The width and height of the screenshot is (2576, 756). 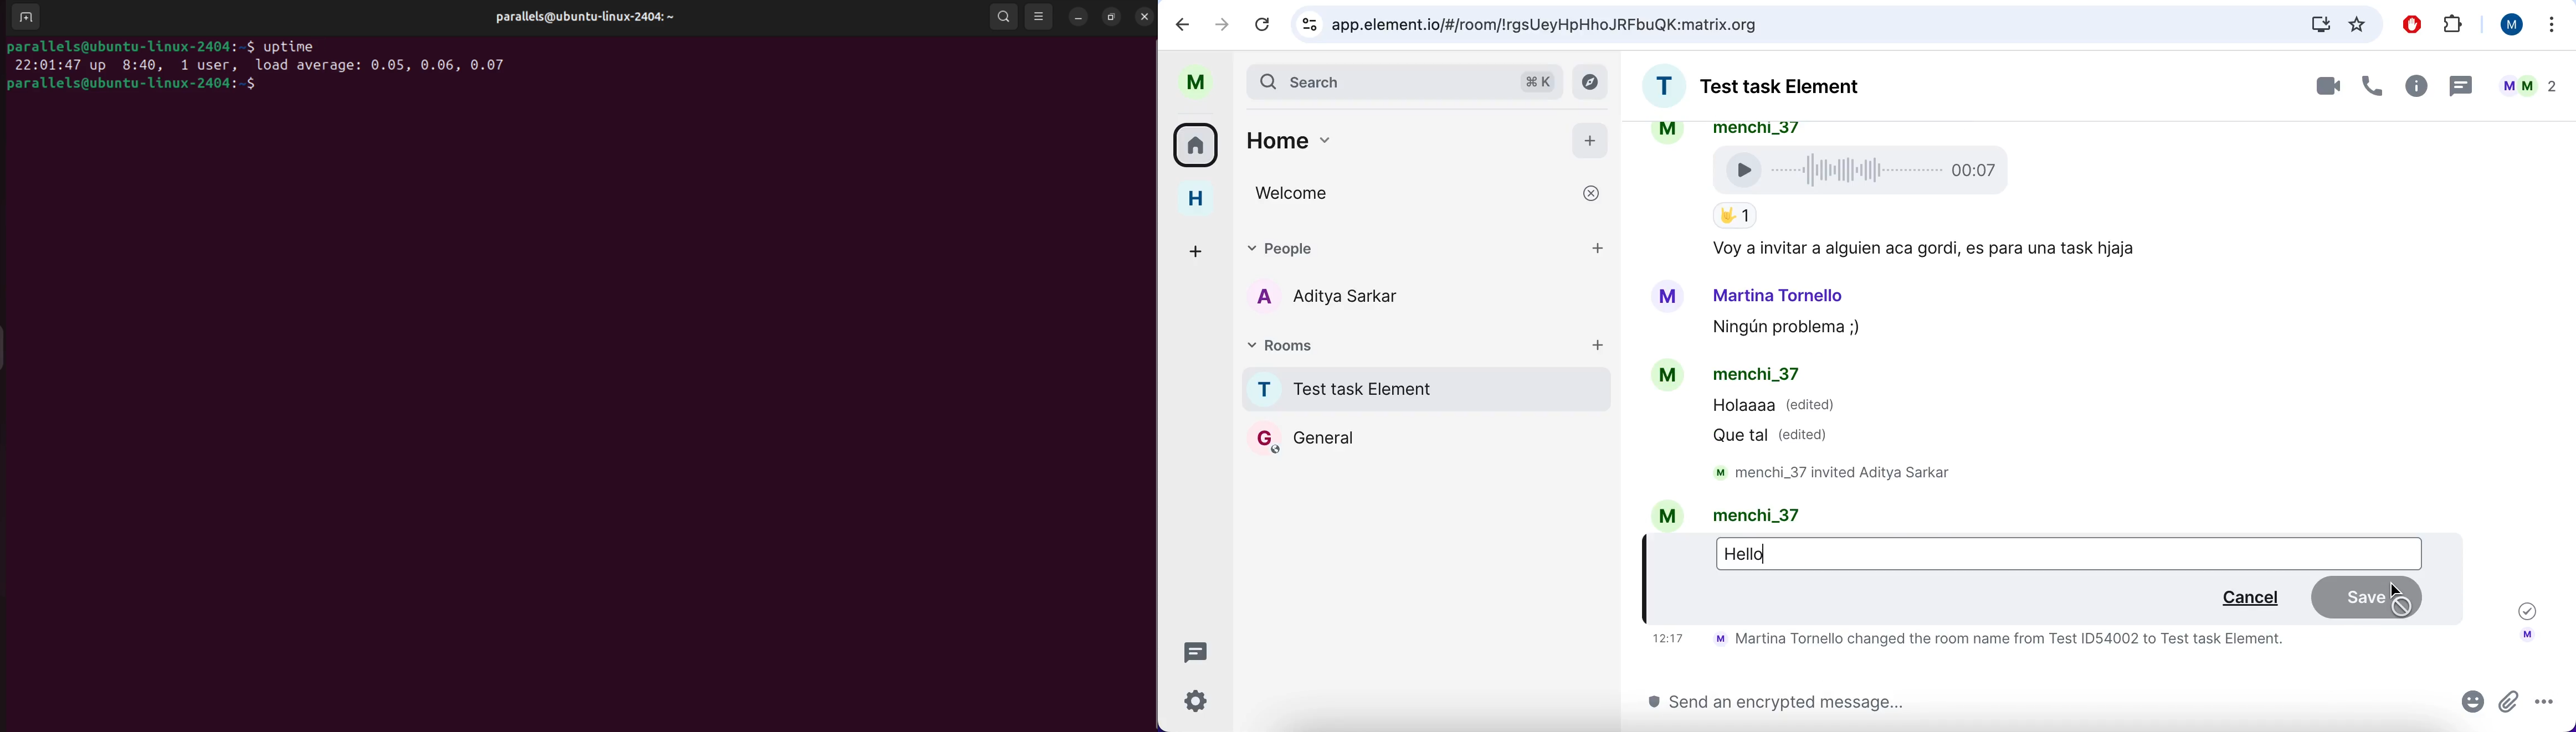 I want to click on reload current page, so click(x=1267, y=24).